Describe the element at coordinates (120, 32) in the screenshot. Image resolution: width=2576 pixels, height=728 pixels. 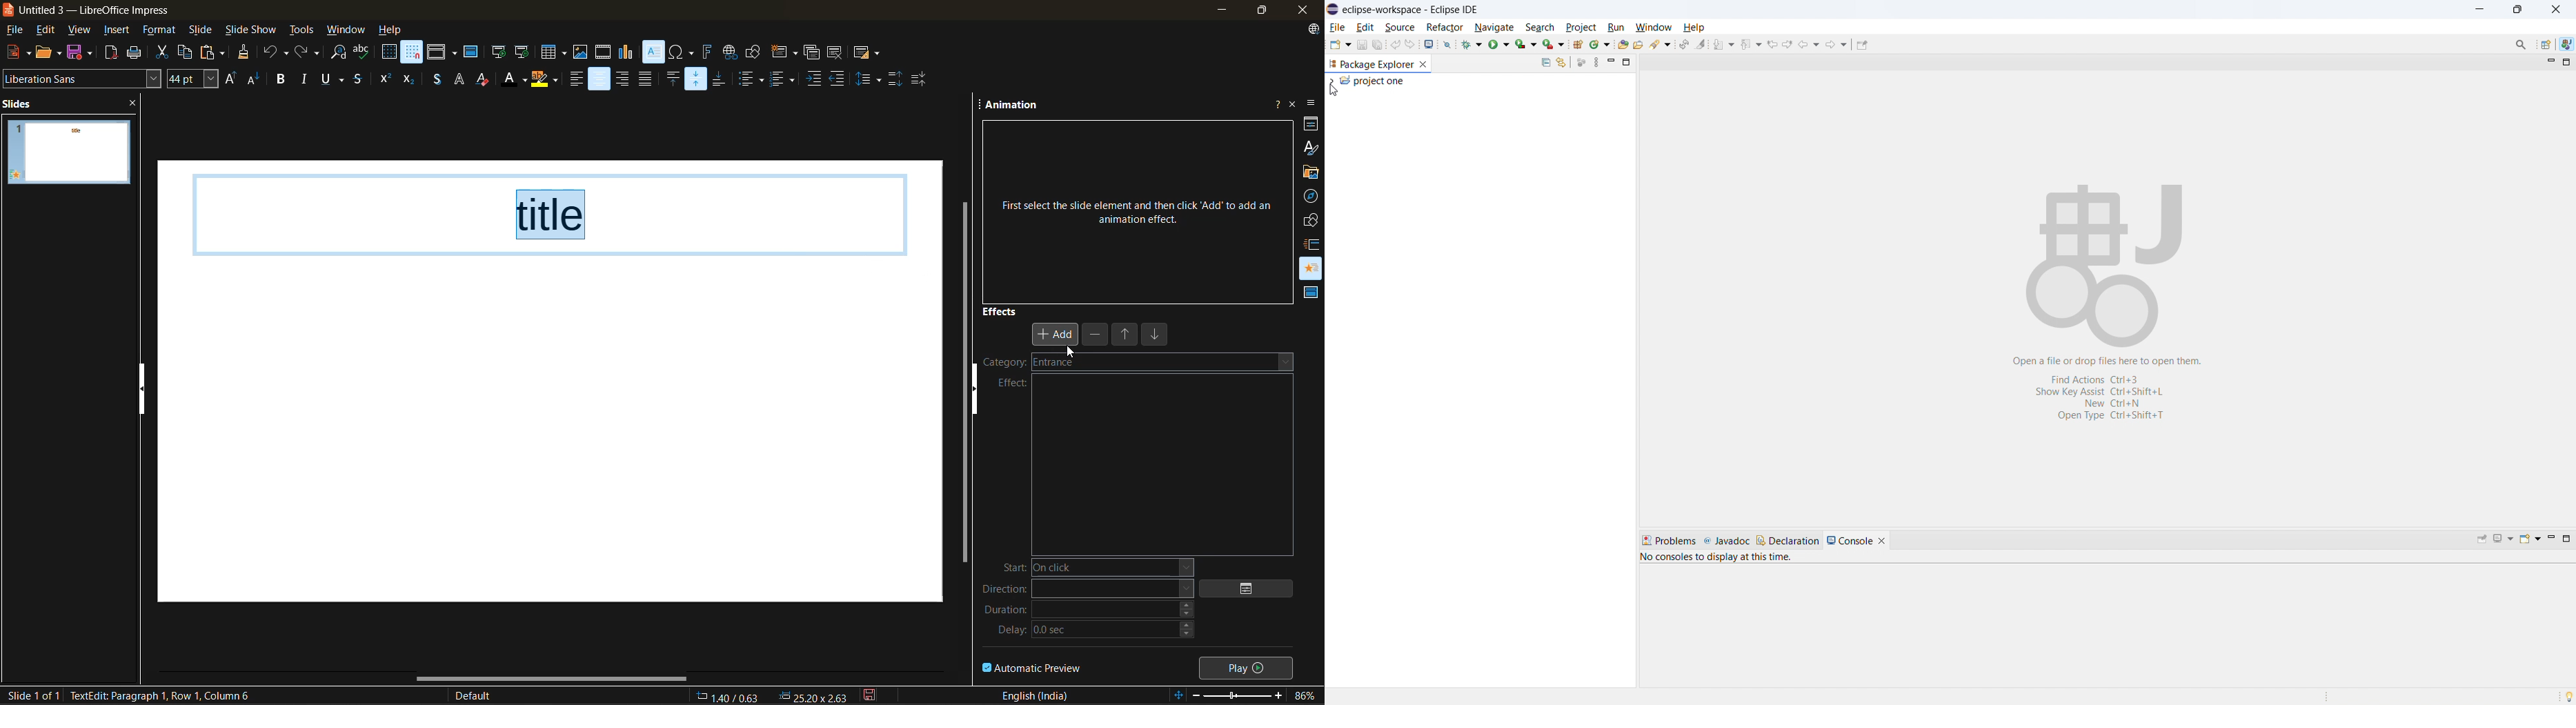
I see `insert` at that location.